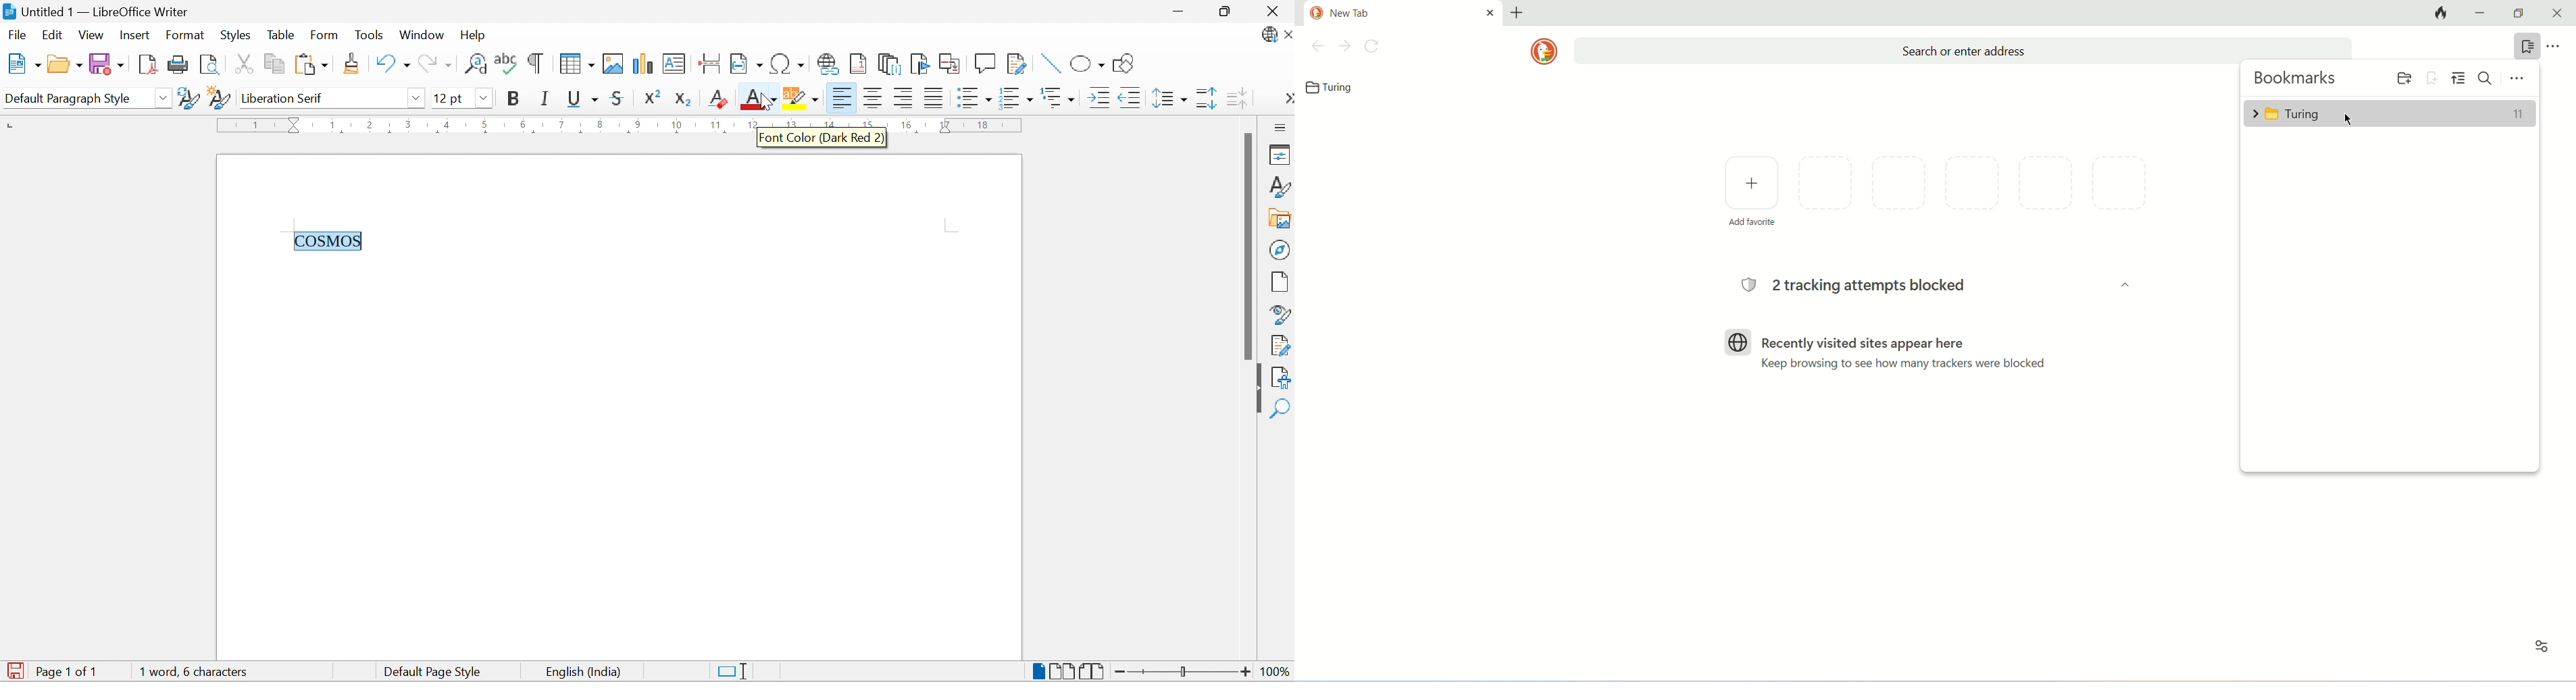  What do you see at coordinates (790, 123) in the screenshot?
I see `13` at bounding box center [790, 123].